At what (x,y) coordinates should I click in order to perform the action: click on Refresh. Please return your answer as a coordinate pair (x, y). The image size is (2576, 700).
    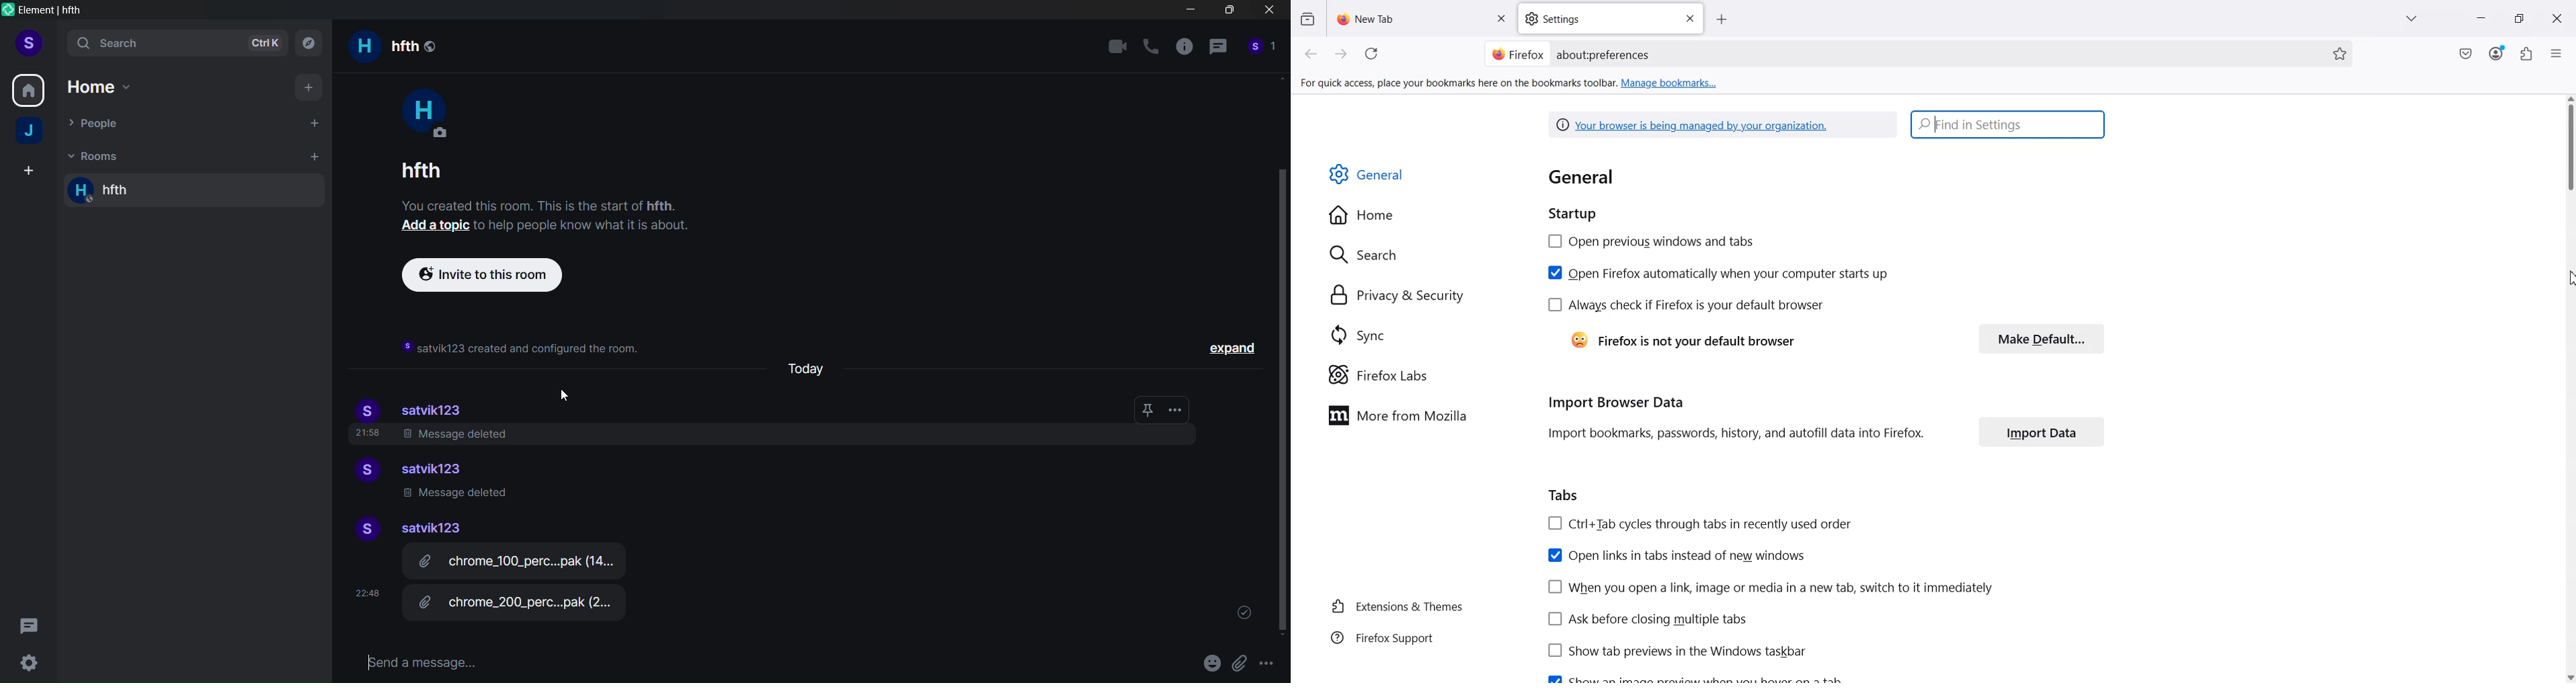
    Looking at the image, I should click on (1374, 54).